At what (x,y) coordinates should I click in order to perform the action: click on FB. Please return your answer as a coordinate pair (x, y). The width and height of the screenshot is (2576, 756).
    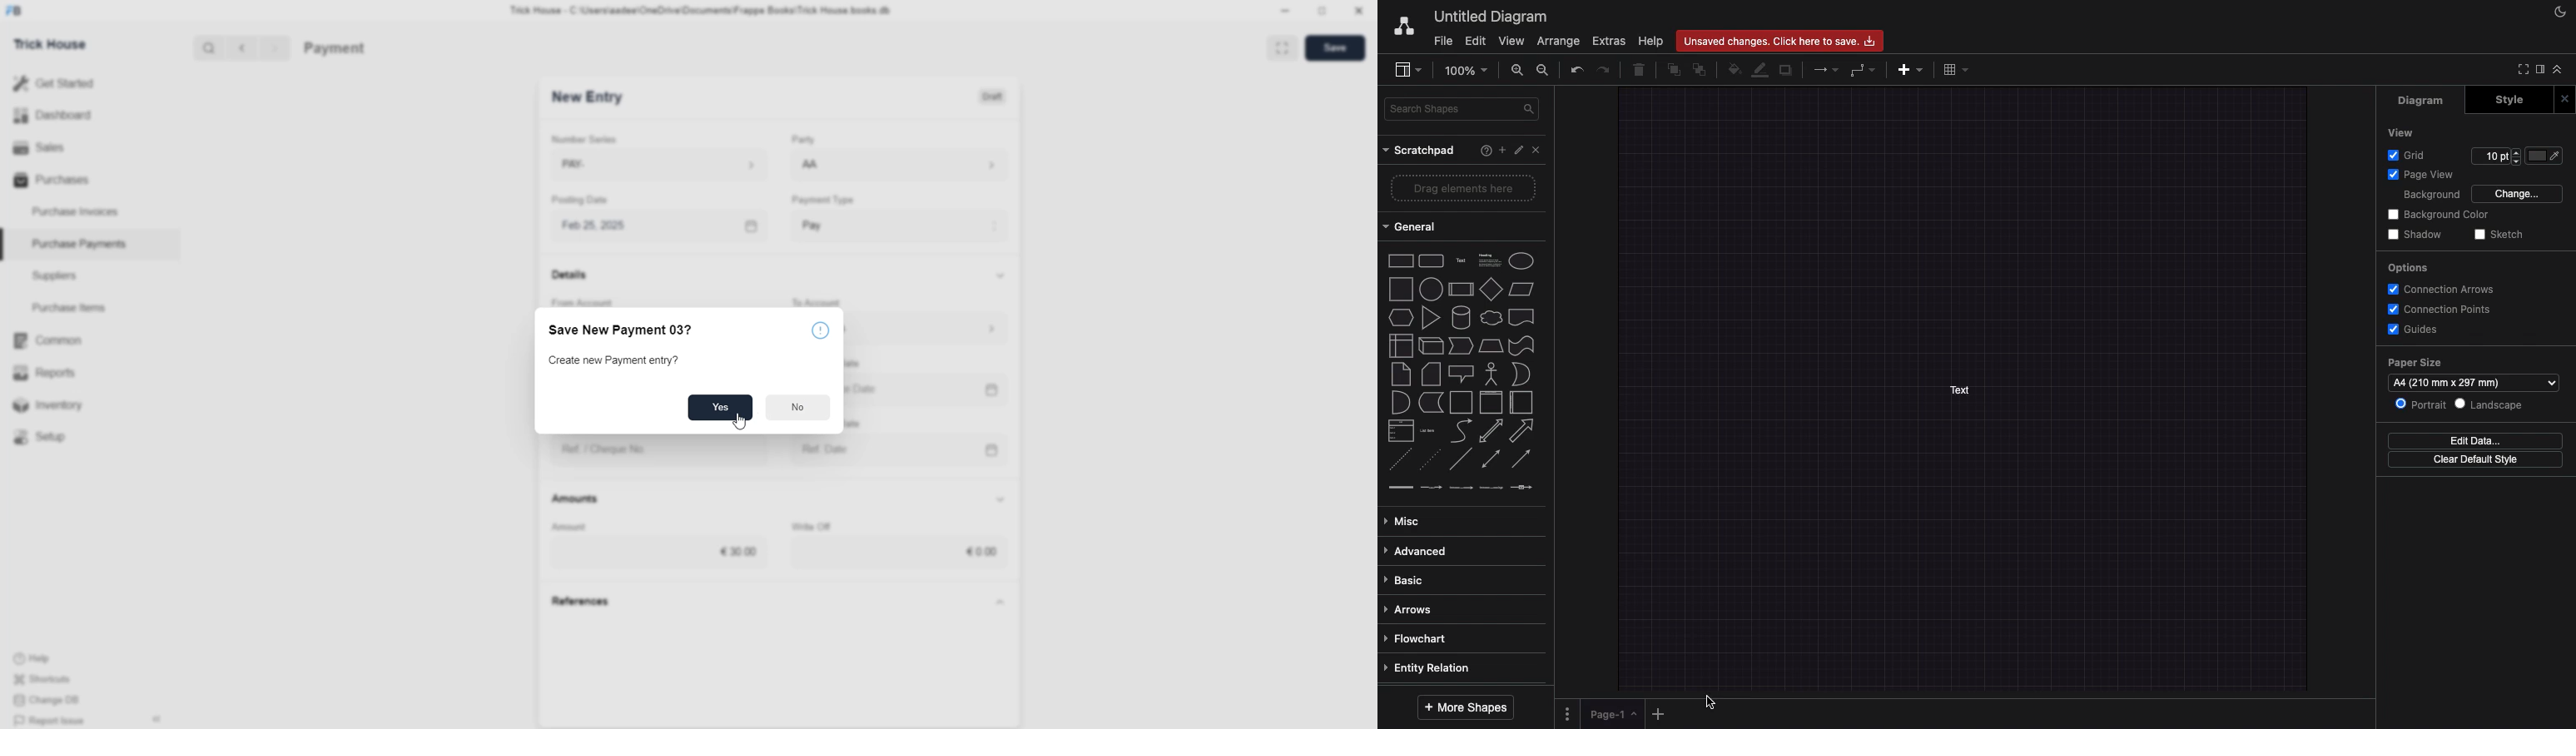
    Looking at the image, I should click on (17, 9).